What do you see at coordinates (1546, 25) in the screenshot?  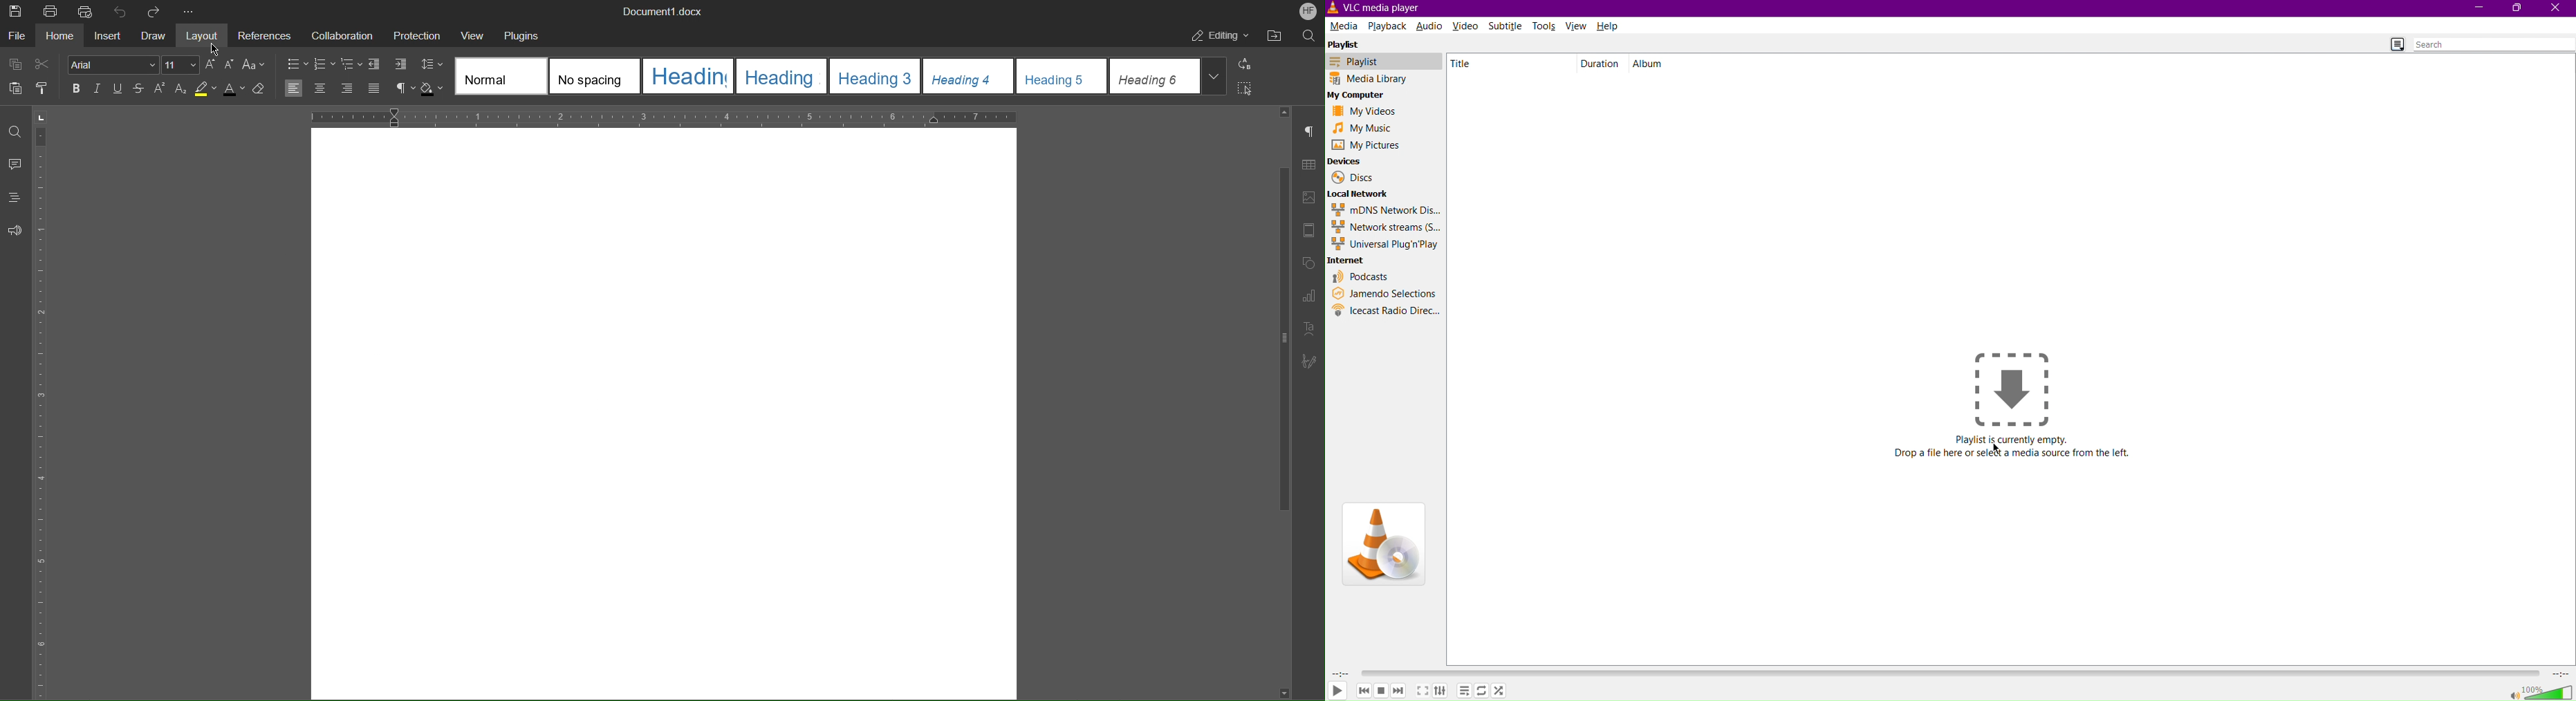 I see `Tools` at bounding box center [1546, 25].